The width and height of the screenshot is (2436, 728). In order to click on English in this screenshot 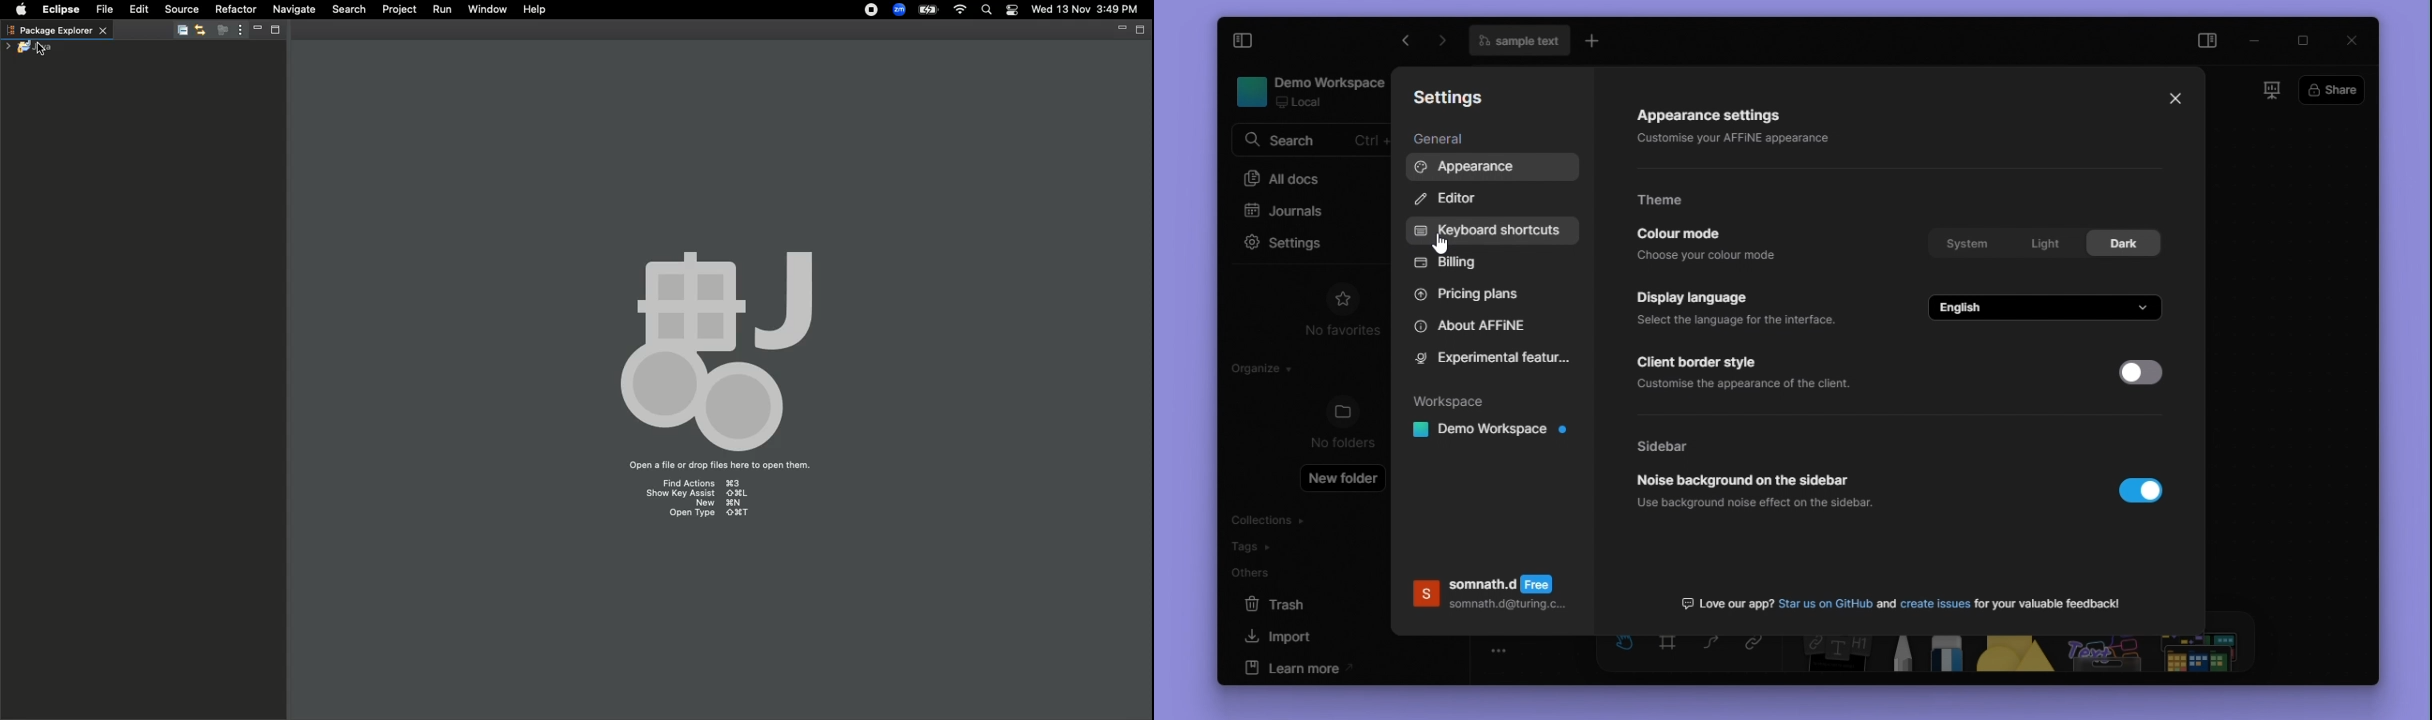, I will do `click(2044, 307)`.